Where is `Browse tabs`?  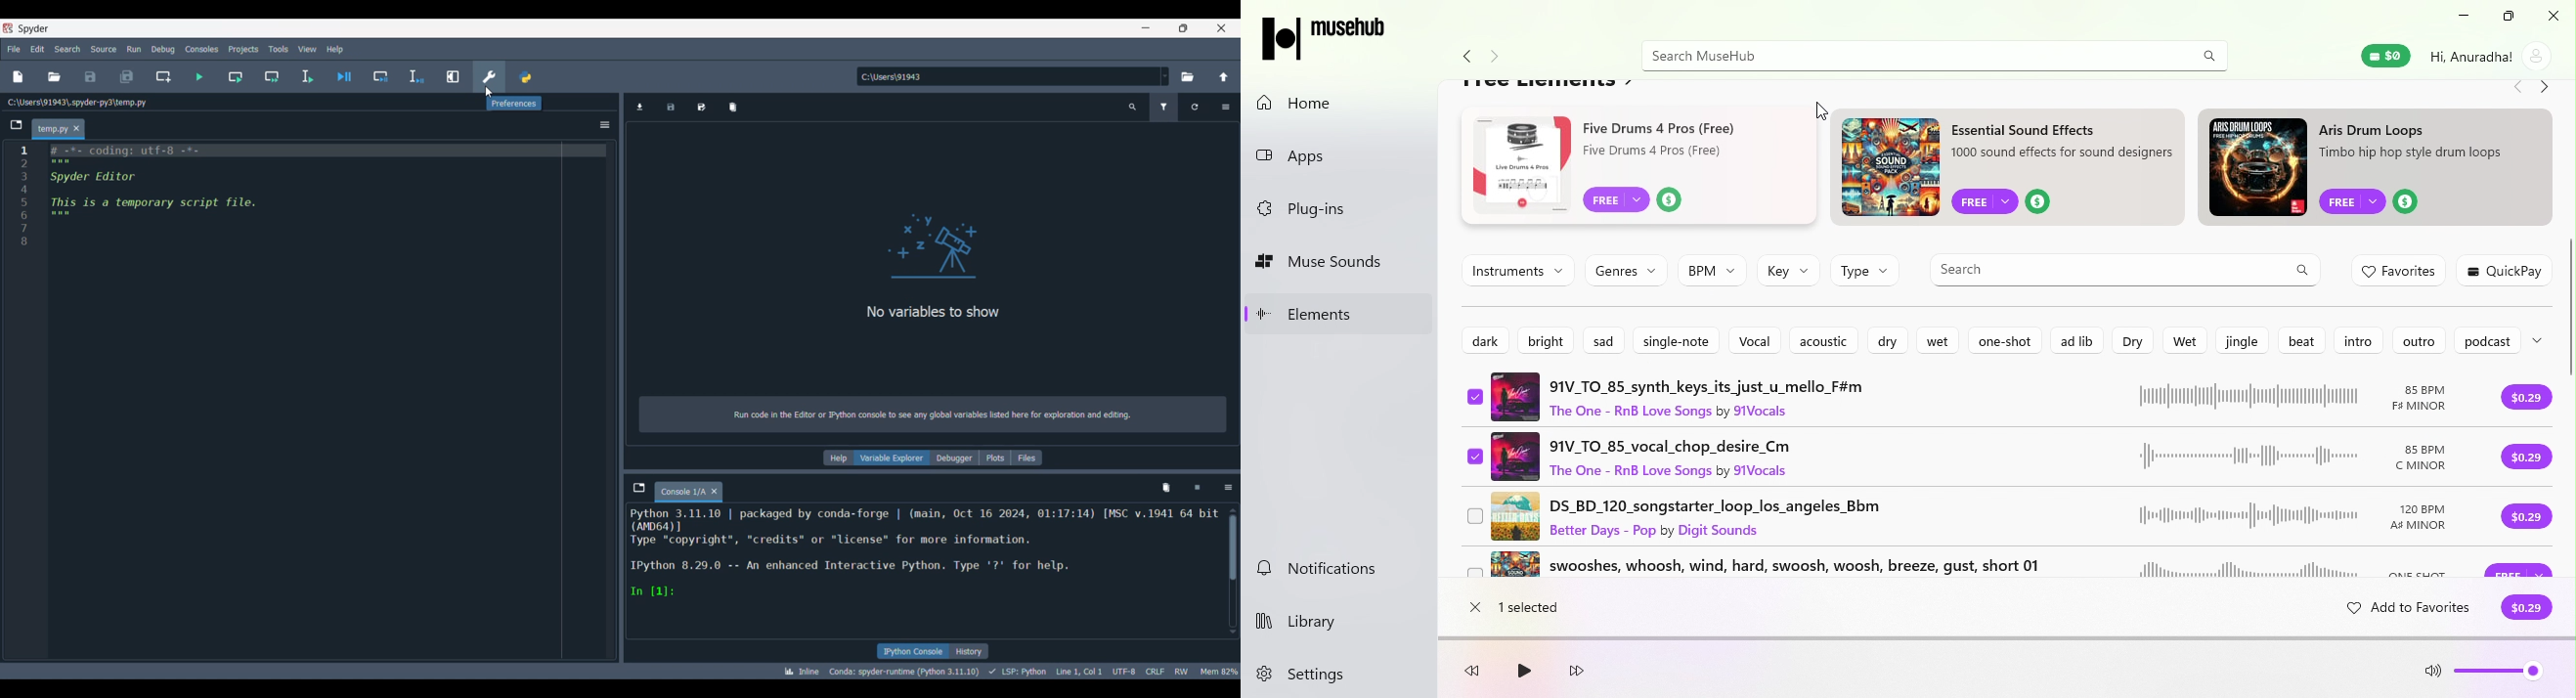
Browse tabs is located at coordinates (639, 487).